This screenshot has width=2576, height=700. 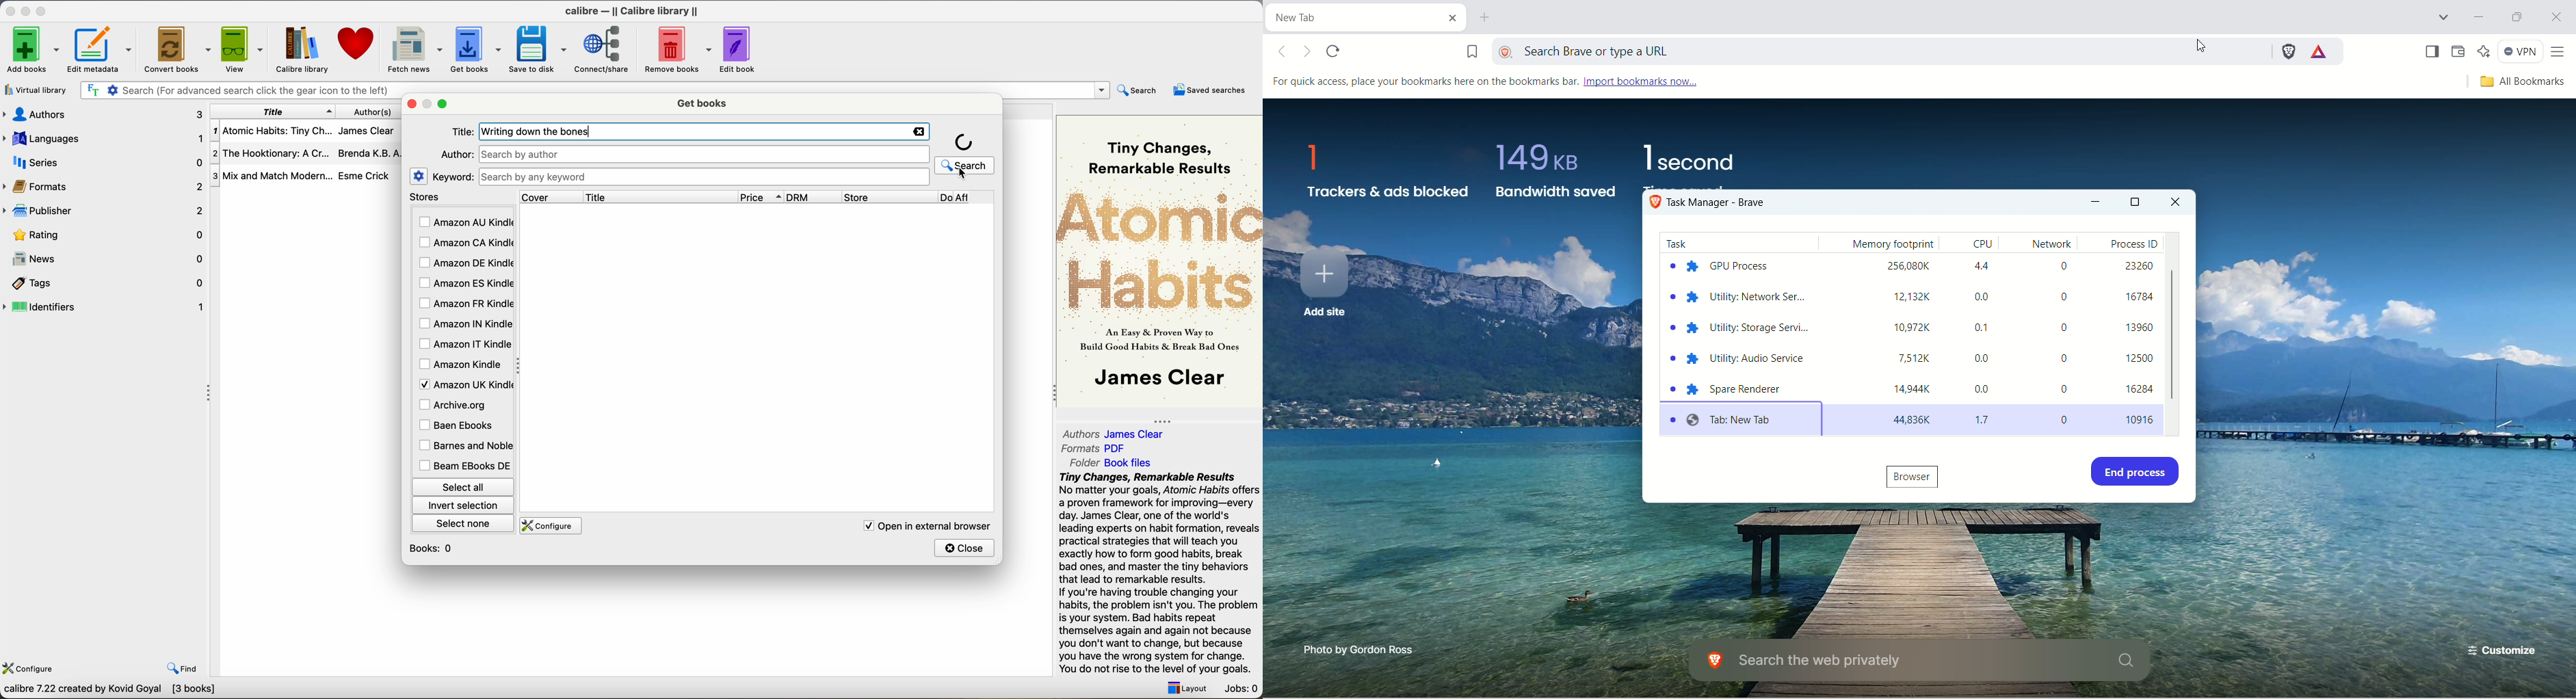 I want to click on search bar, so click(x=703, y=177).